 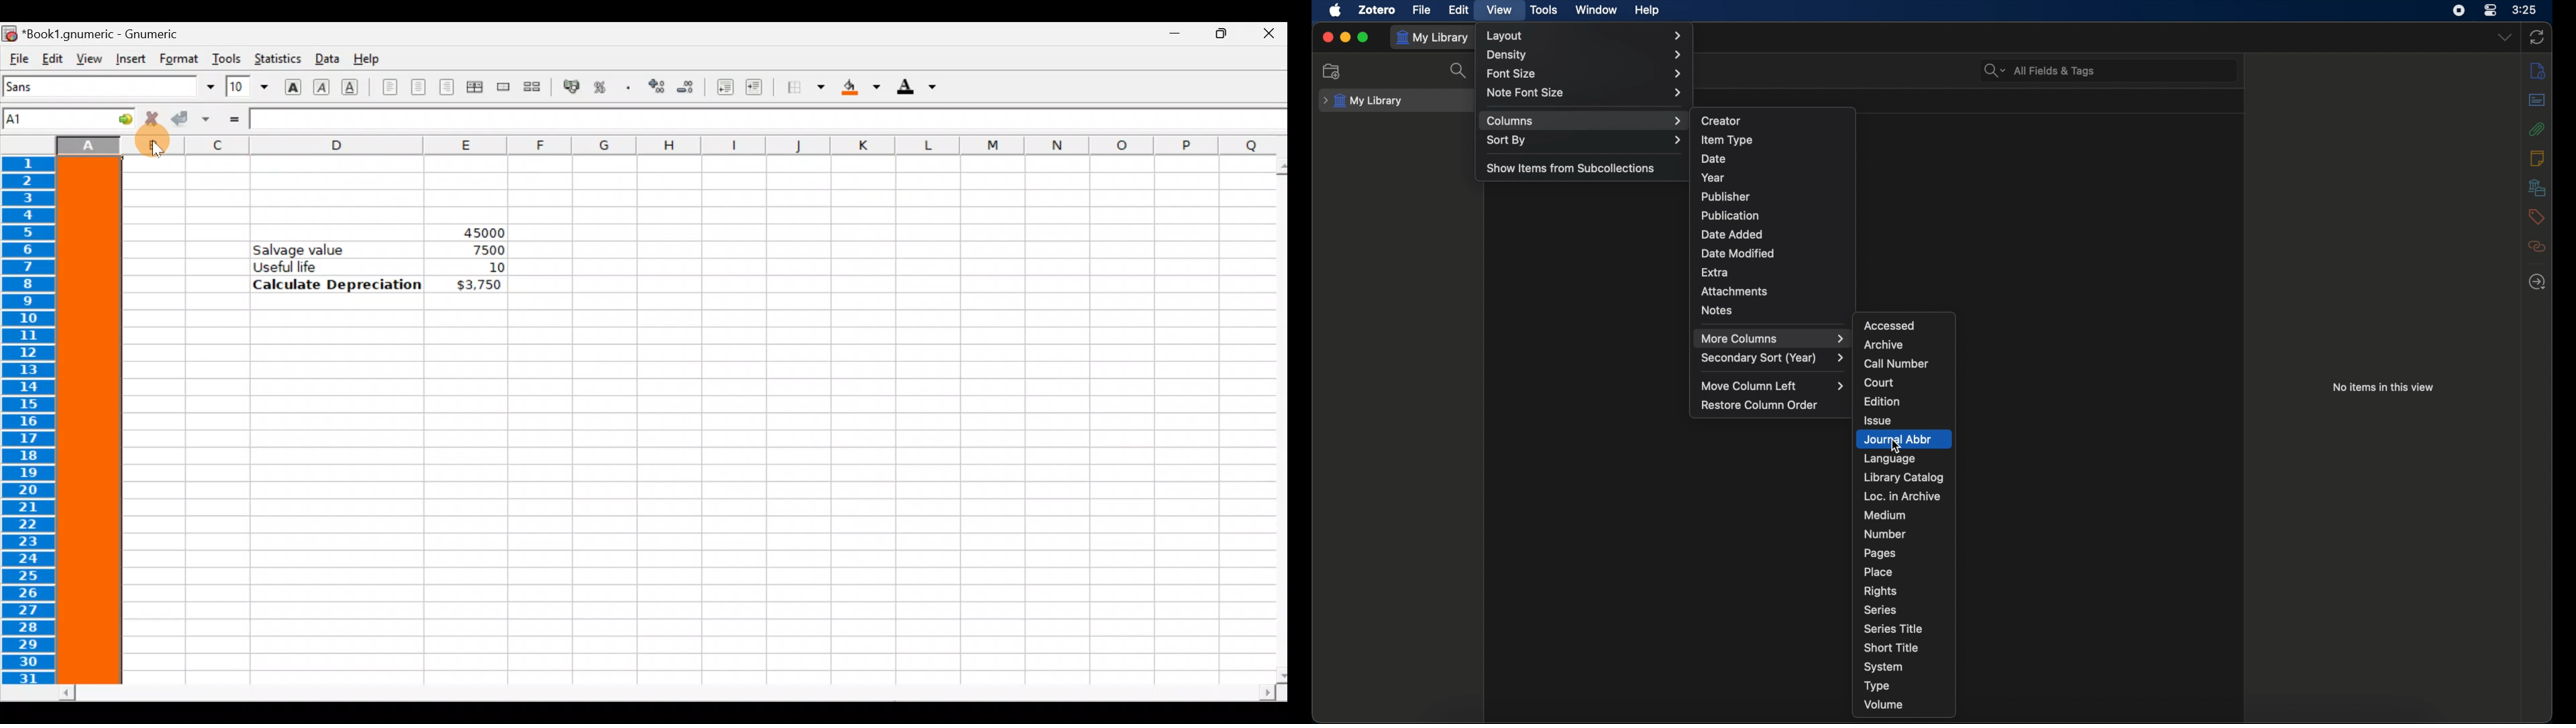 What do you see at coordinates (2383, 386) in the screenshot?
I see `no items in this view` at bounding box center [2383, 386].